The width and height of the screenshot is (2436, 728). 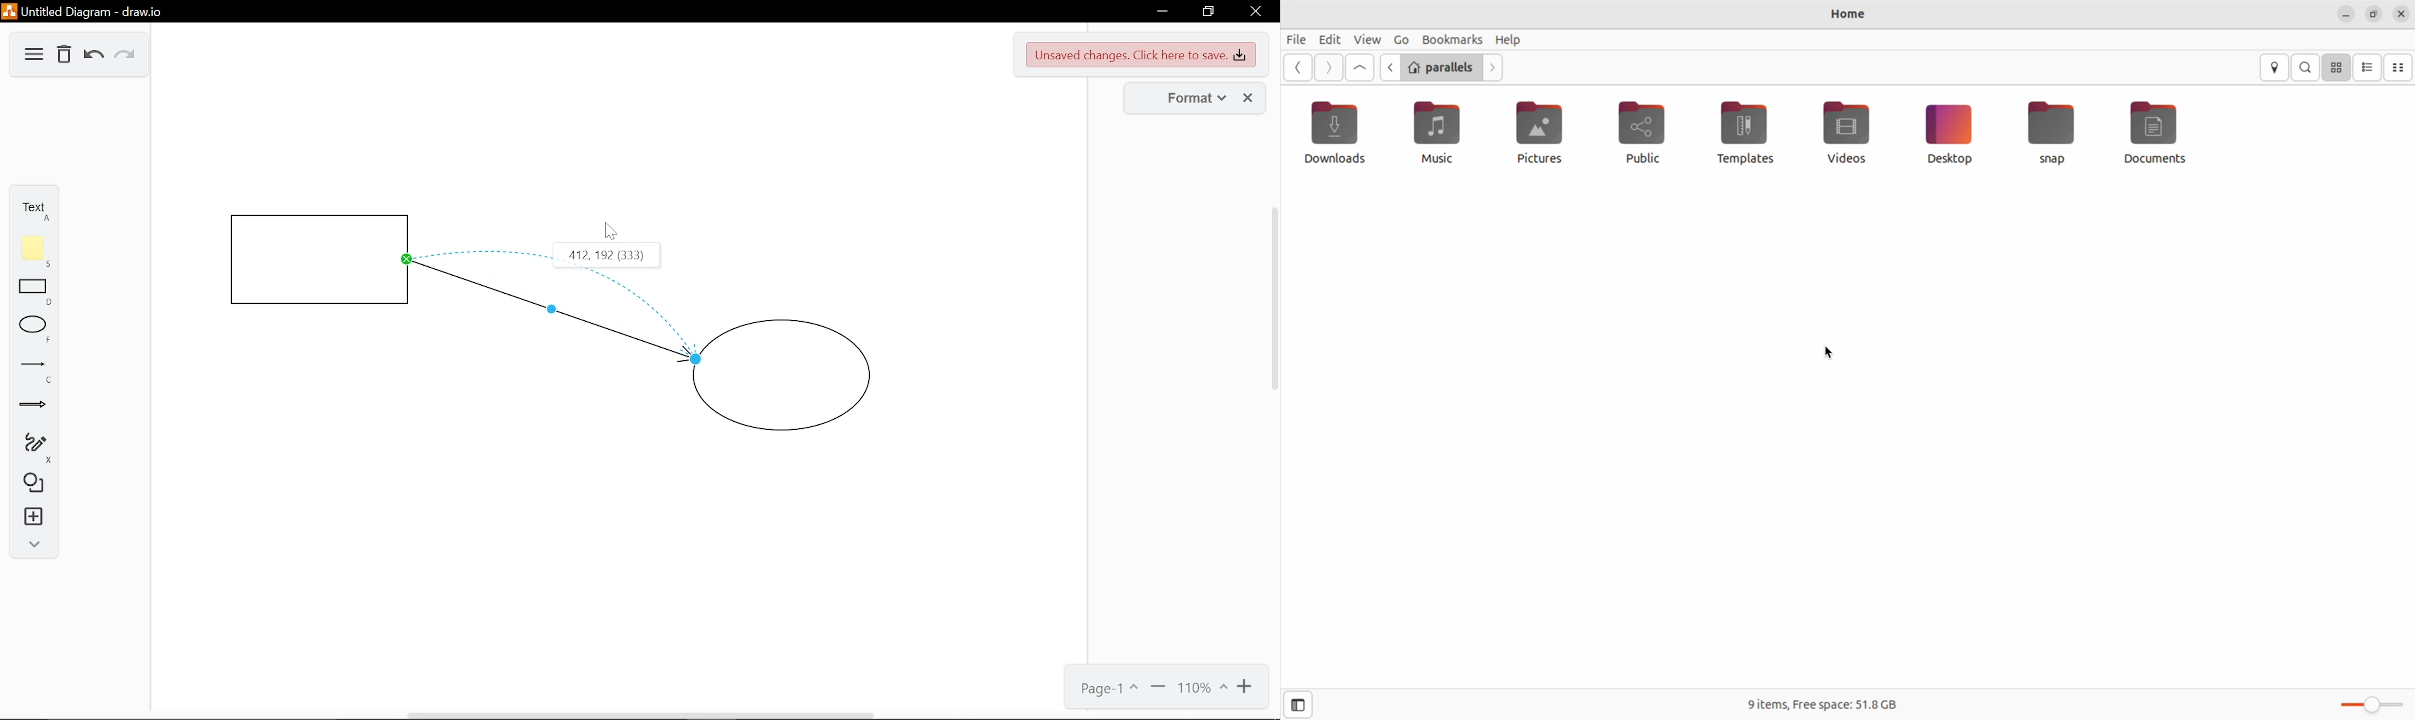 I want to click on Circle shape, so click(x=787, y=375).